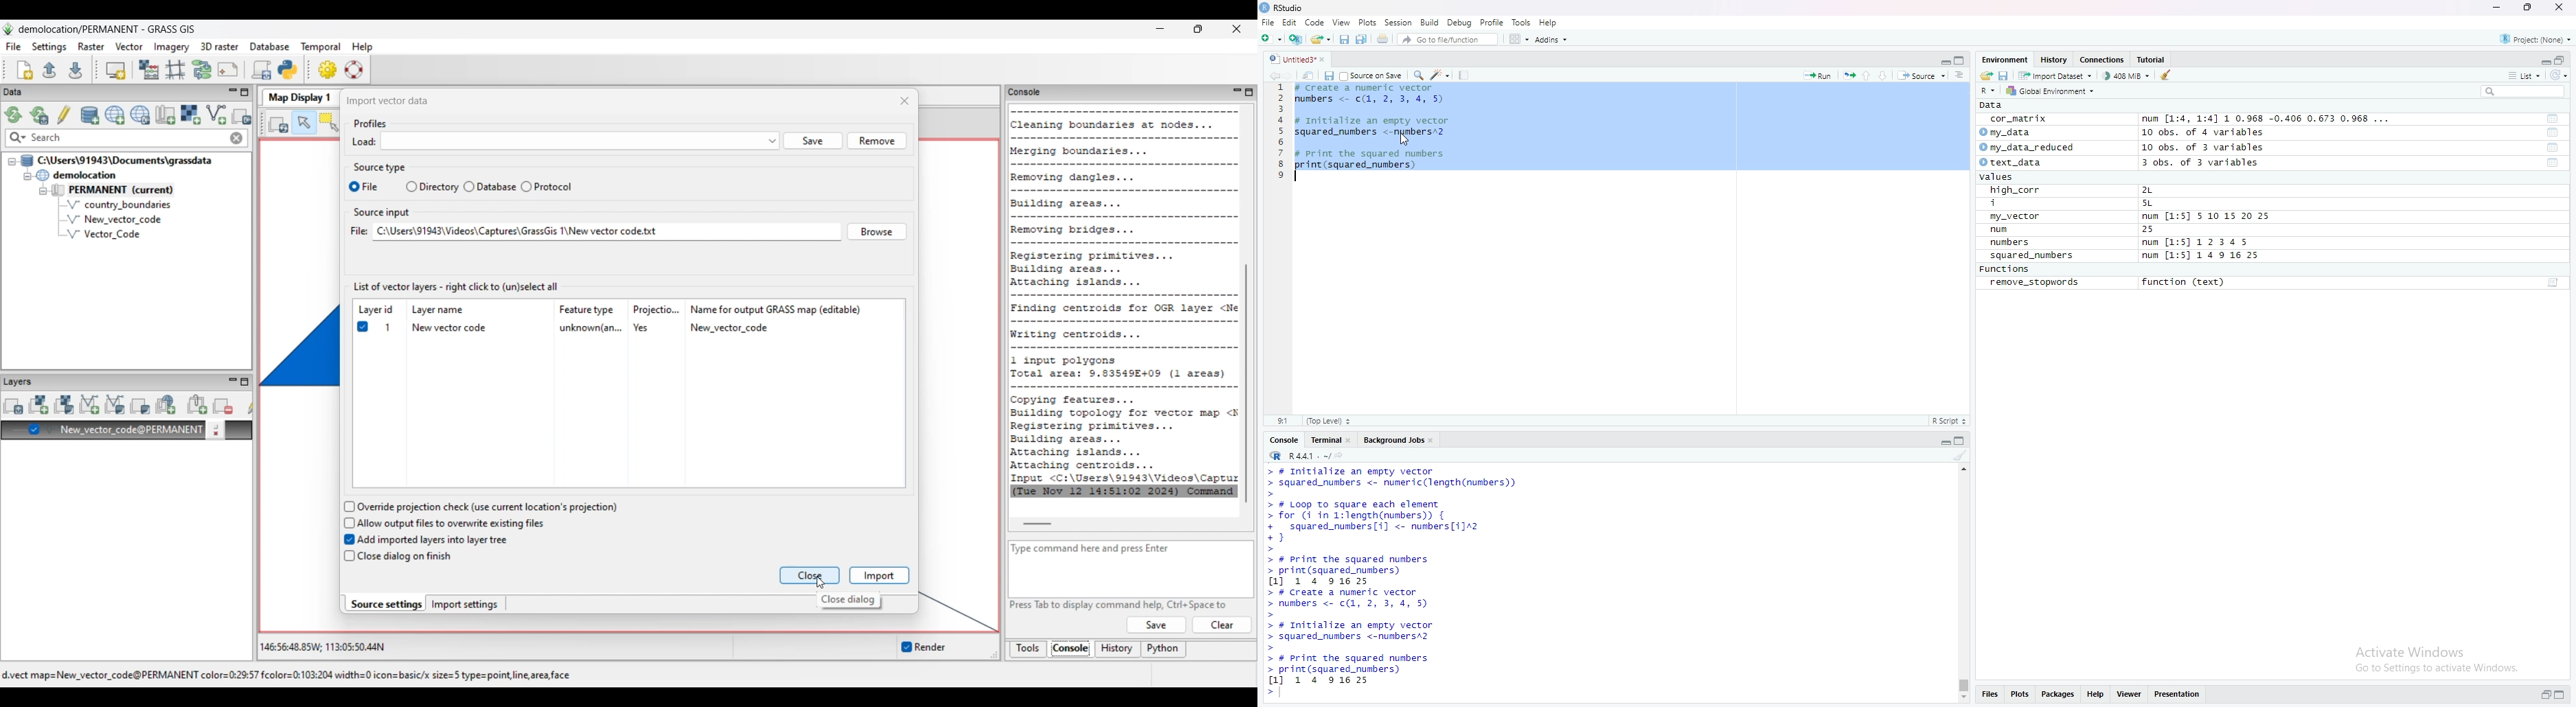 Image resolution: width=2576 pixels, height=728 pixels. Describe the element at coordinates (1315, 22) in the screenshot. I see `Code` at that location.